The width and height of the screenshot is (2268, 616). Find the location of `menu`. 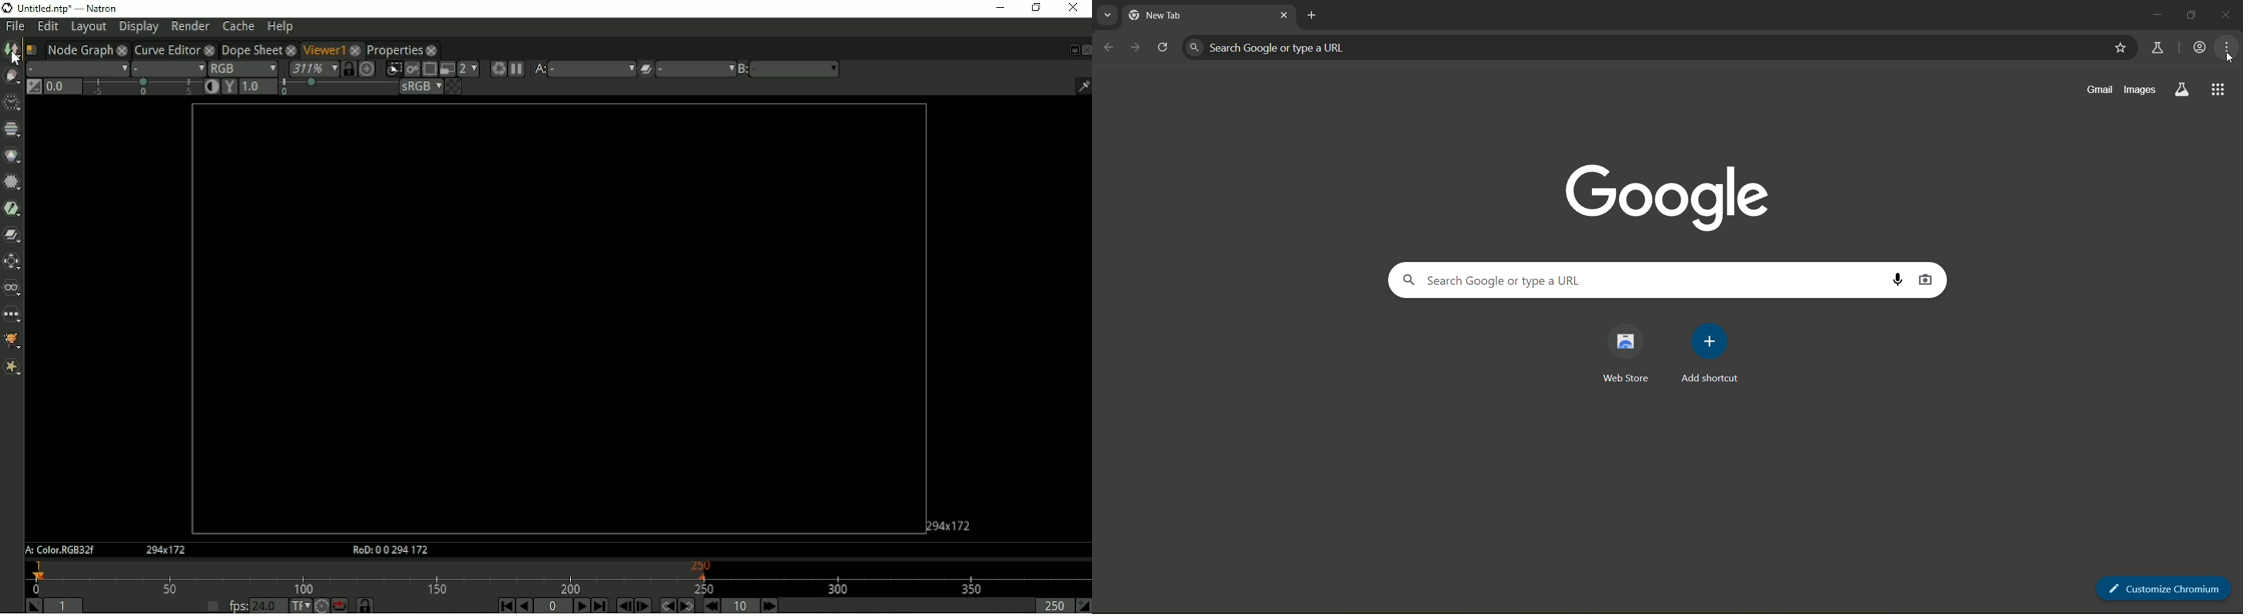

menu is located at coordinates (695, 69).